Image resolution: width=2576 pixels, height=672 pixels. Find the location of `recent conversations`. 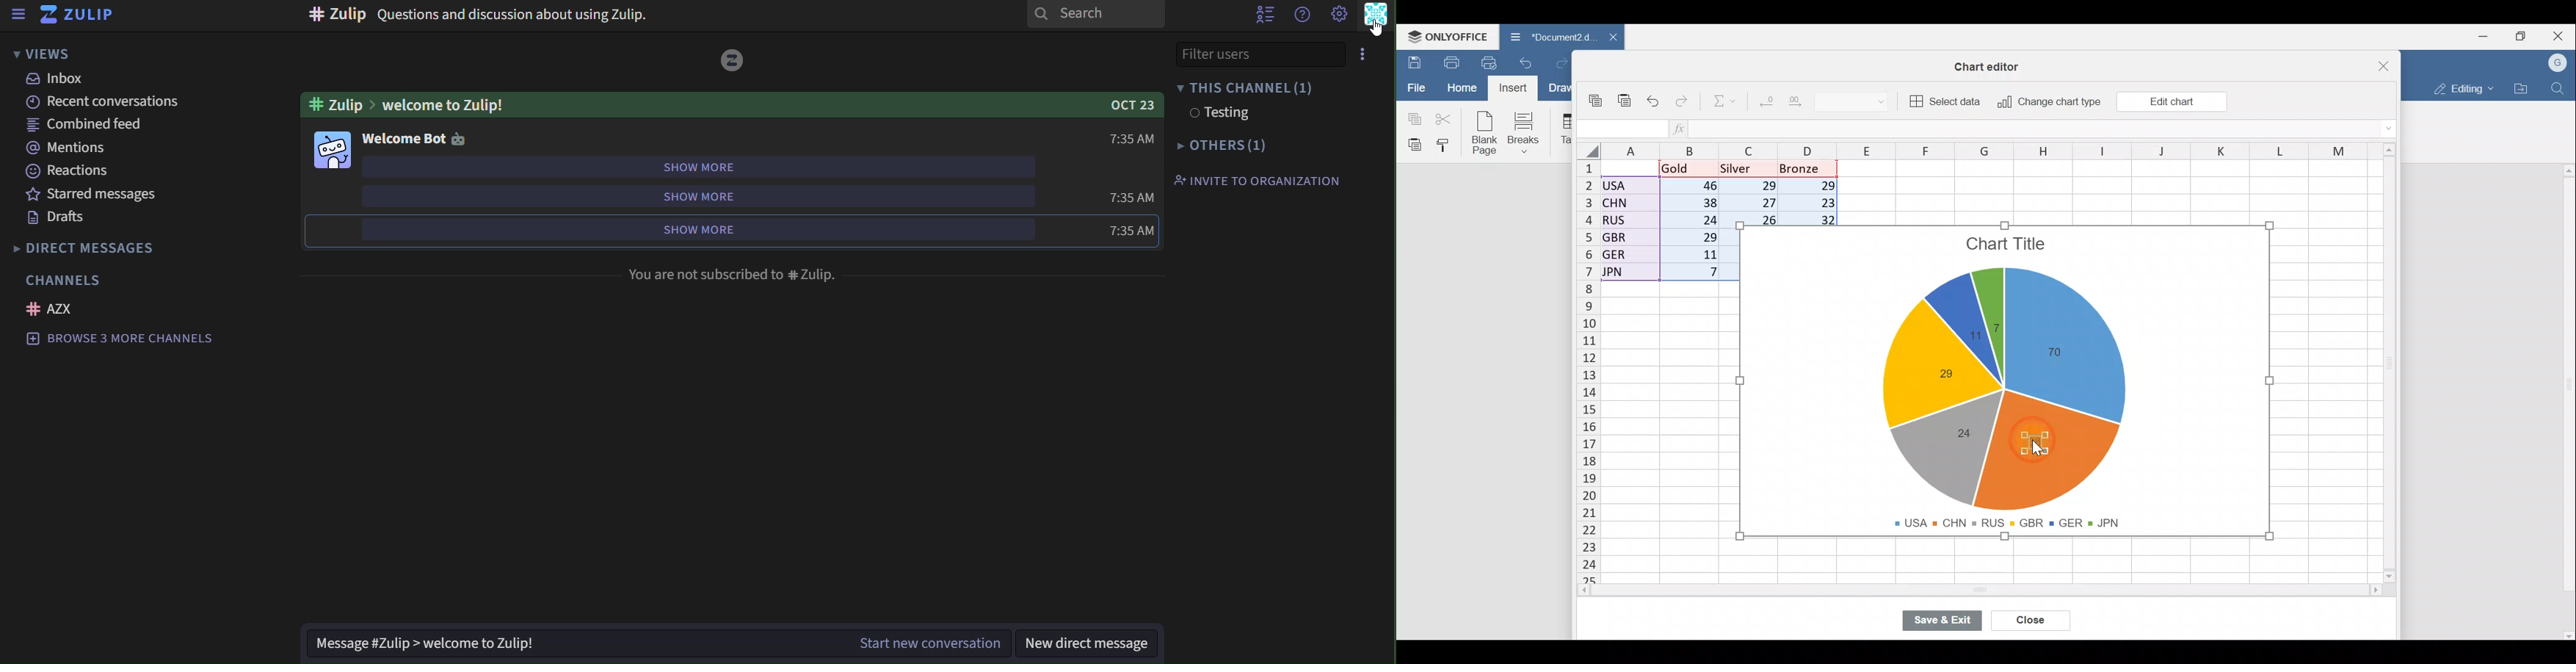

recent conversations is located at coordinates (107, 104).